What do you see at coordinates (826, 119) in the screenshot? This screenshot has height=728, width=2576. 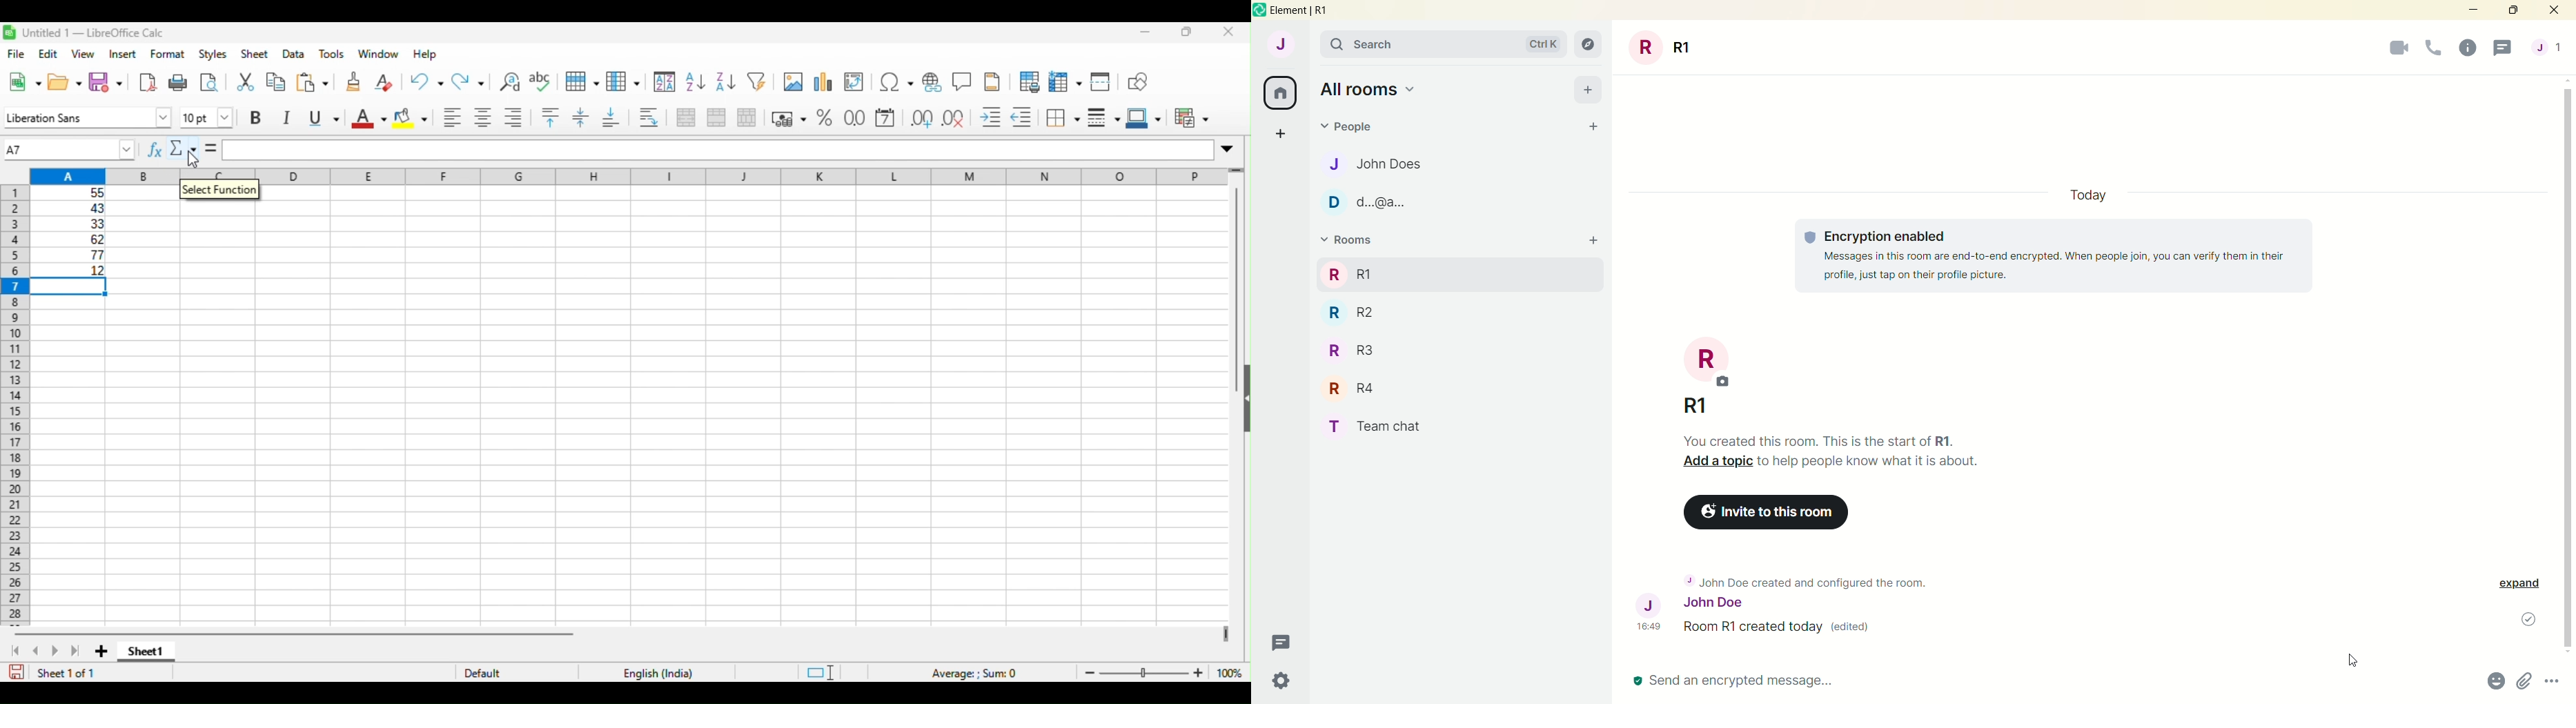 I see `format as percentage` at bounding box center [826, 119].